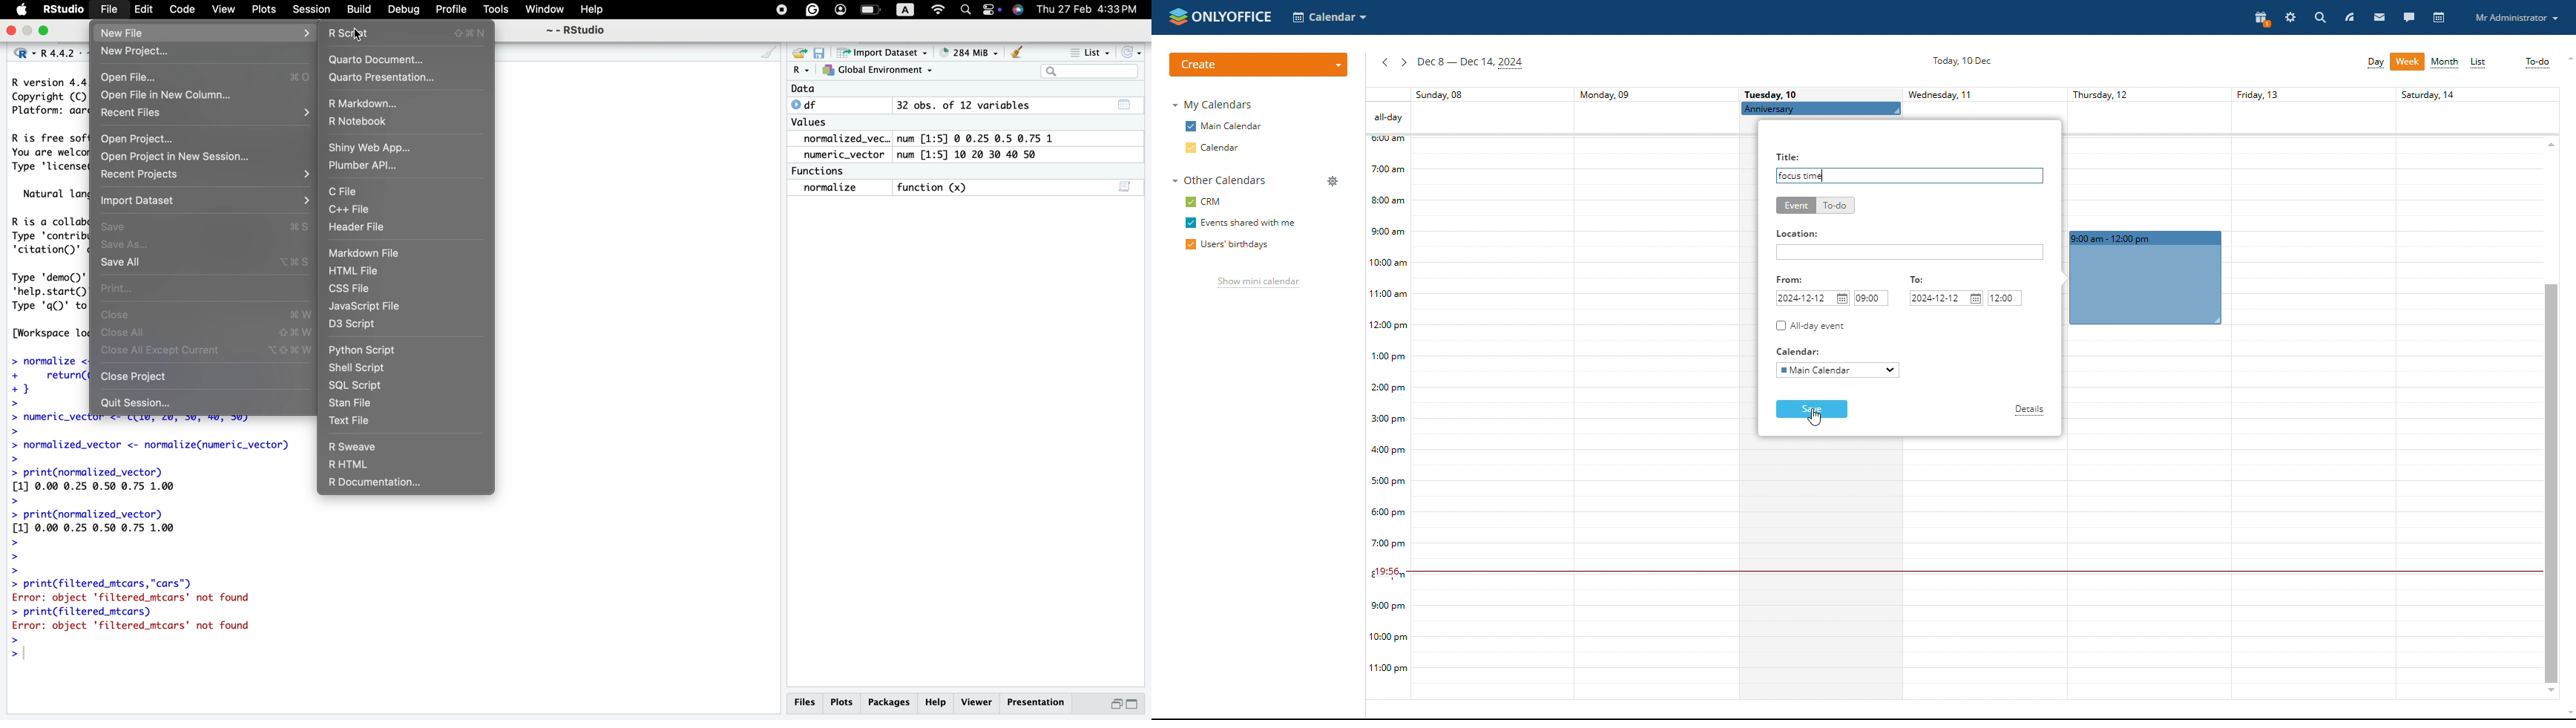 The height and width of the screenshot is (728, 2576). Describe the element at coordinates (130, 244) in the screenshot. I see `Save As...` at that location.